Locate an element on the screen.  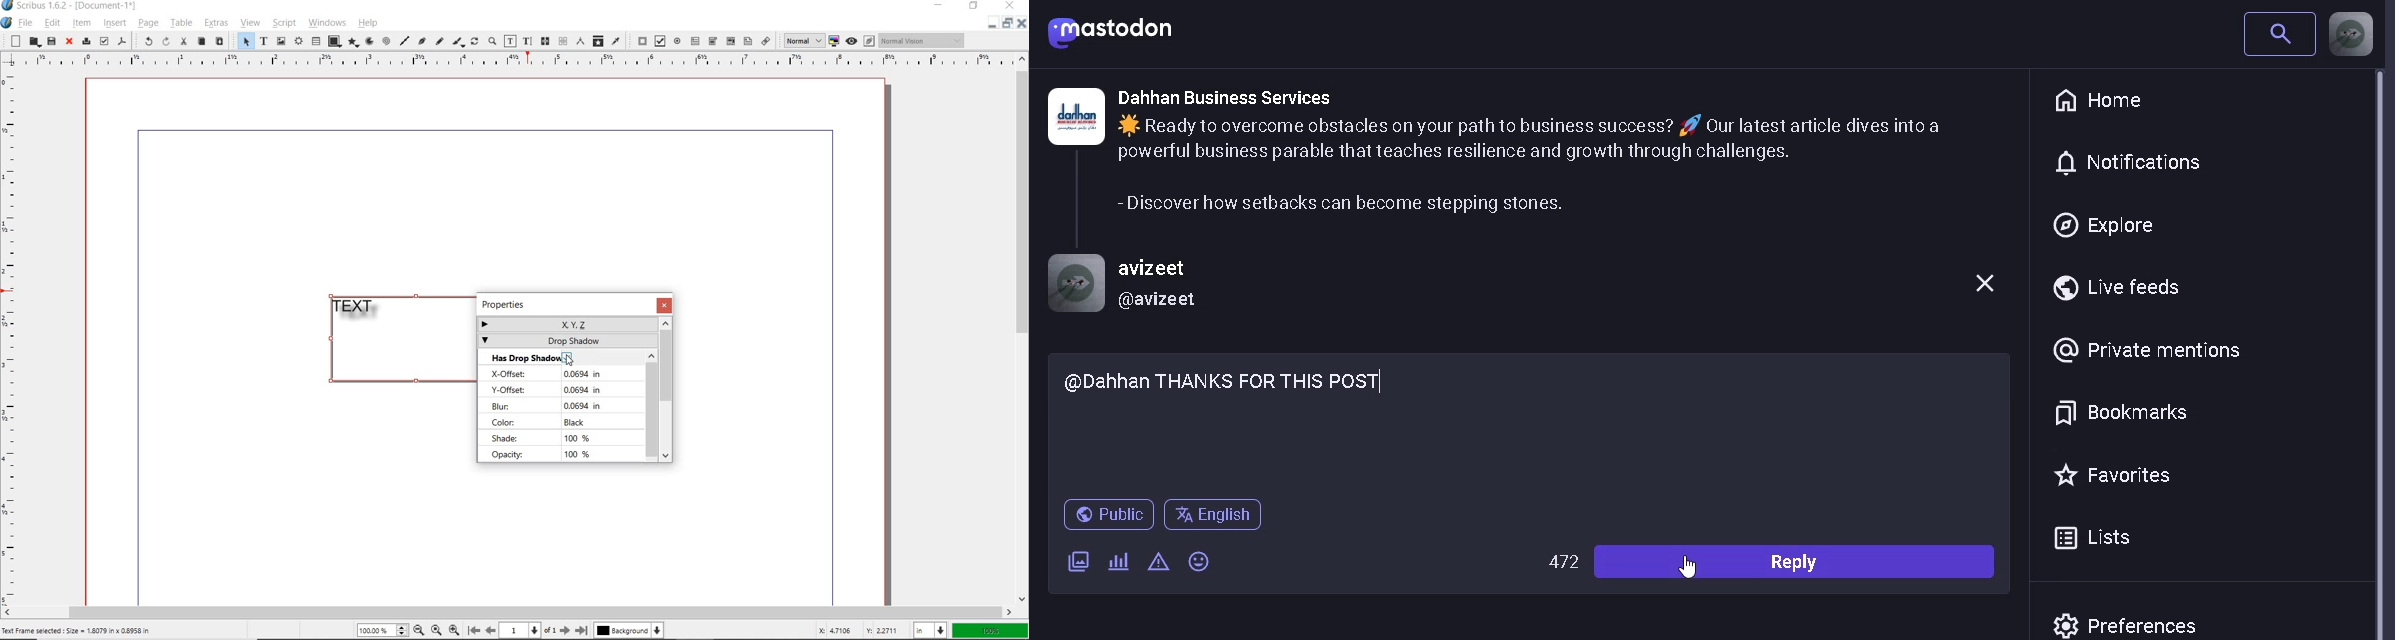
pdf combo box is located at coordinates (713, 42).